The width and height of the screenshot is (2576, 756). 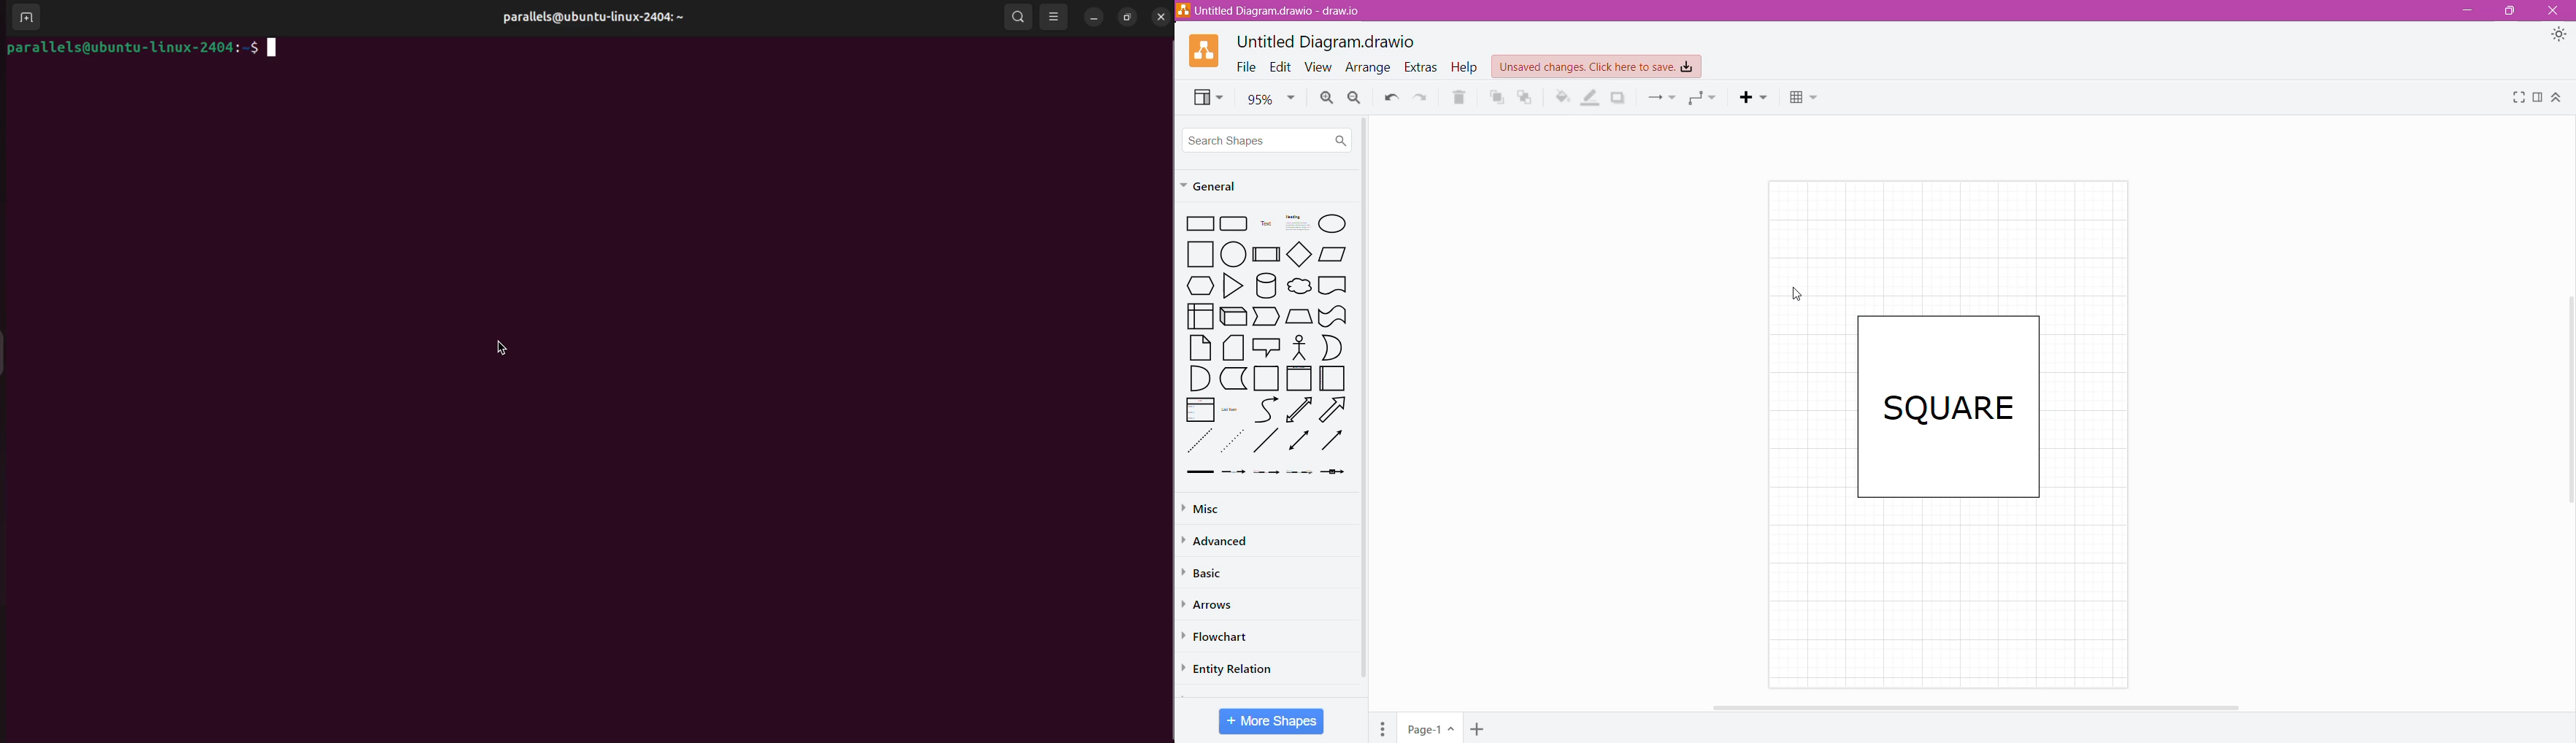 I want to click on Grid rectangle, so click(x=1234, y=223).